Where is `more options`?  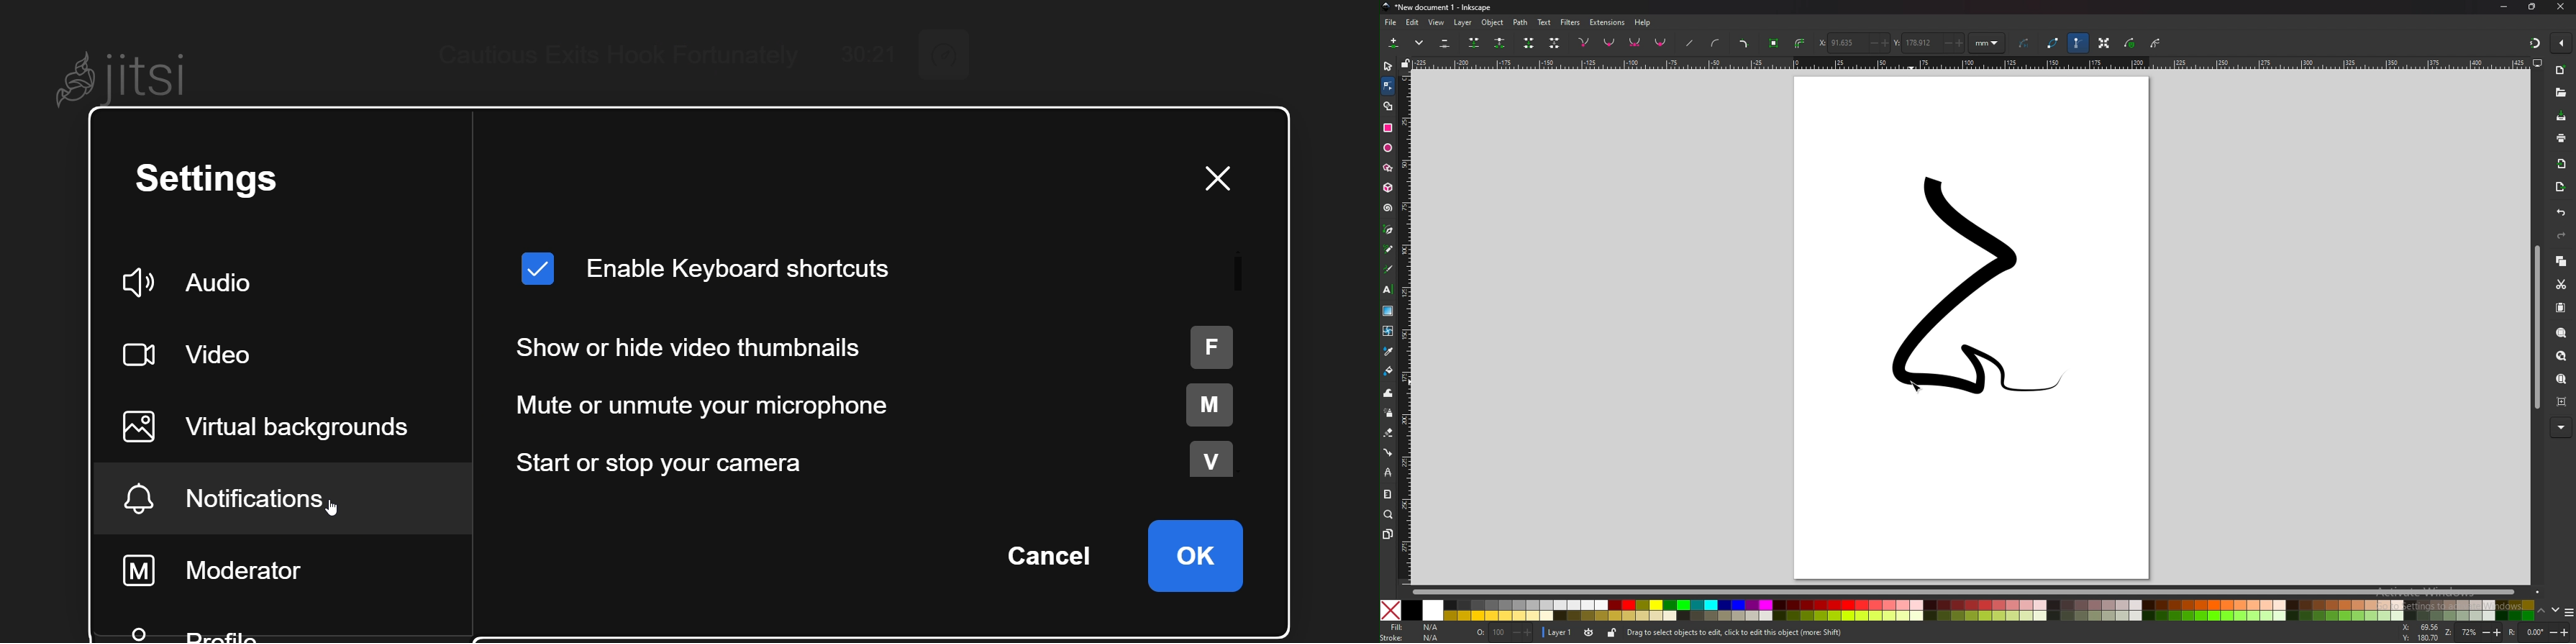
more options is located at coordinates (1420, 43).